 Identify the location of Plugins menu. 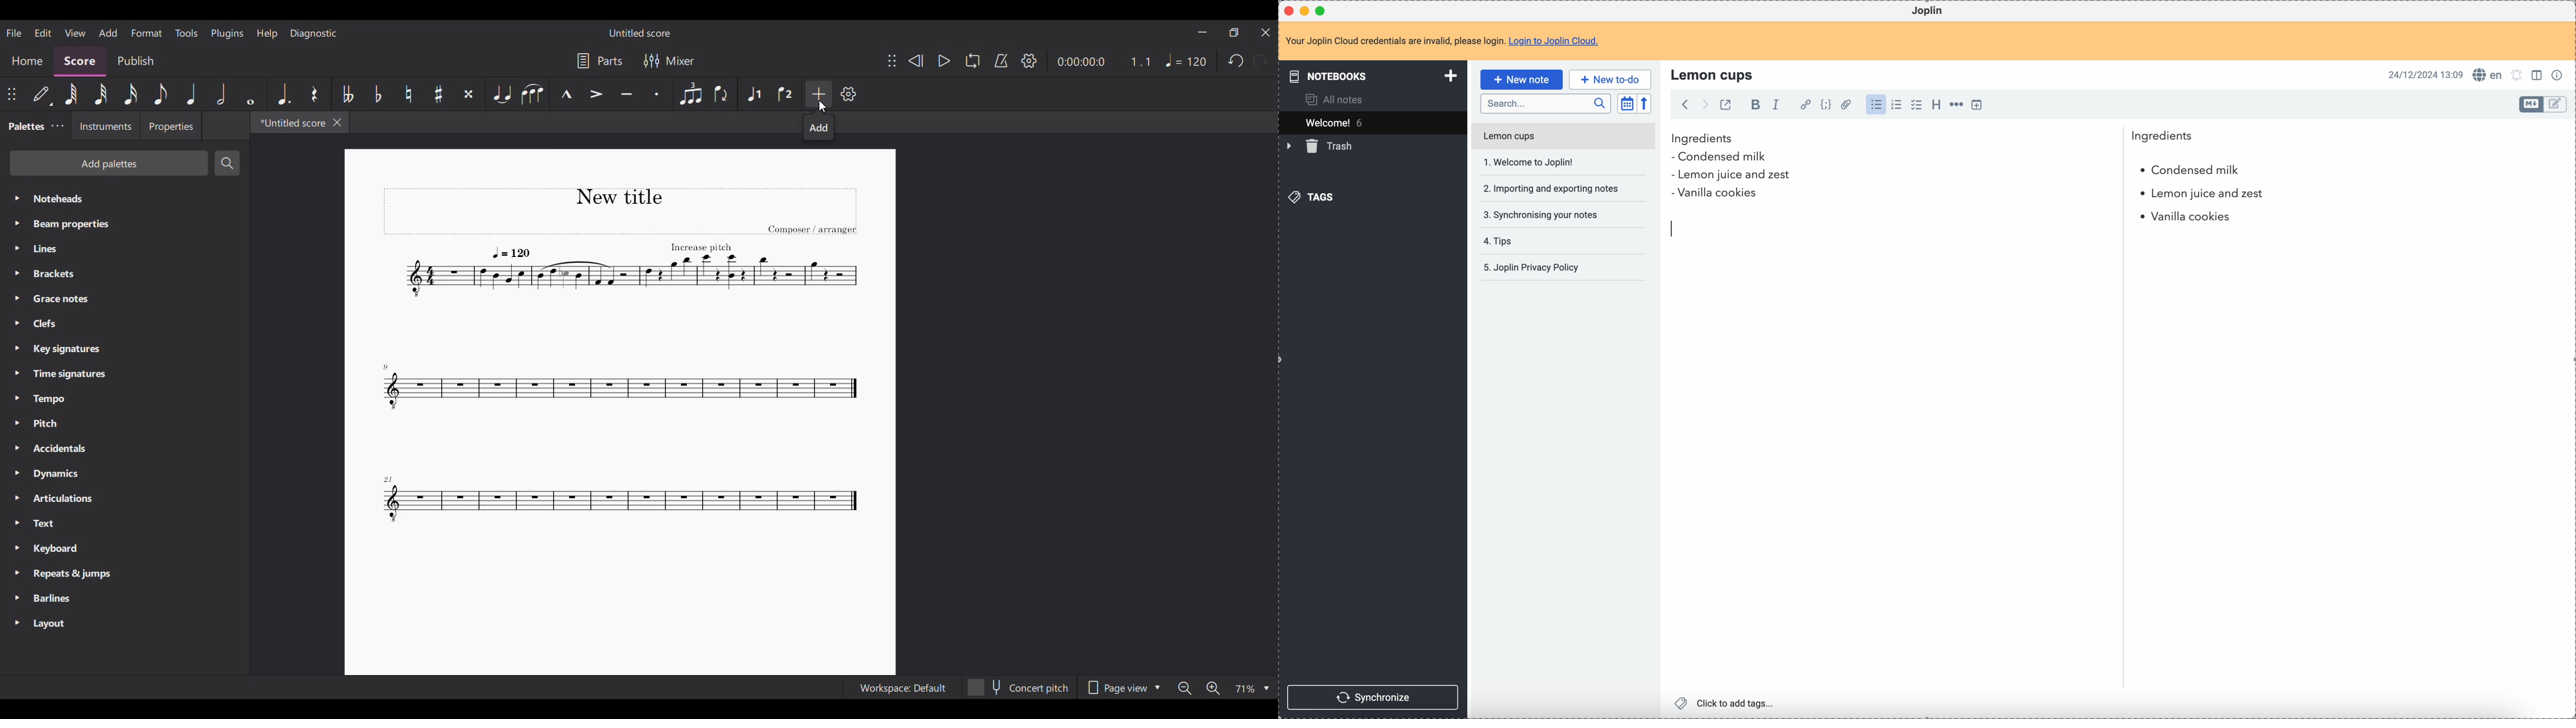
(227, 33).